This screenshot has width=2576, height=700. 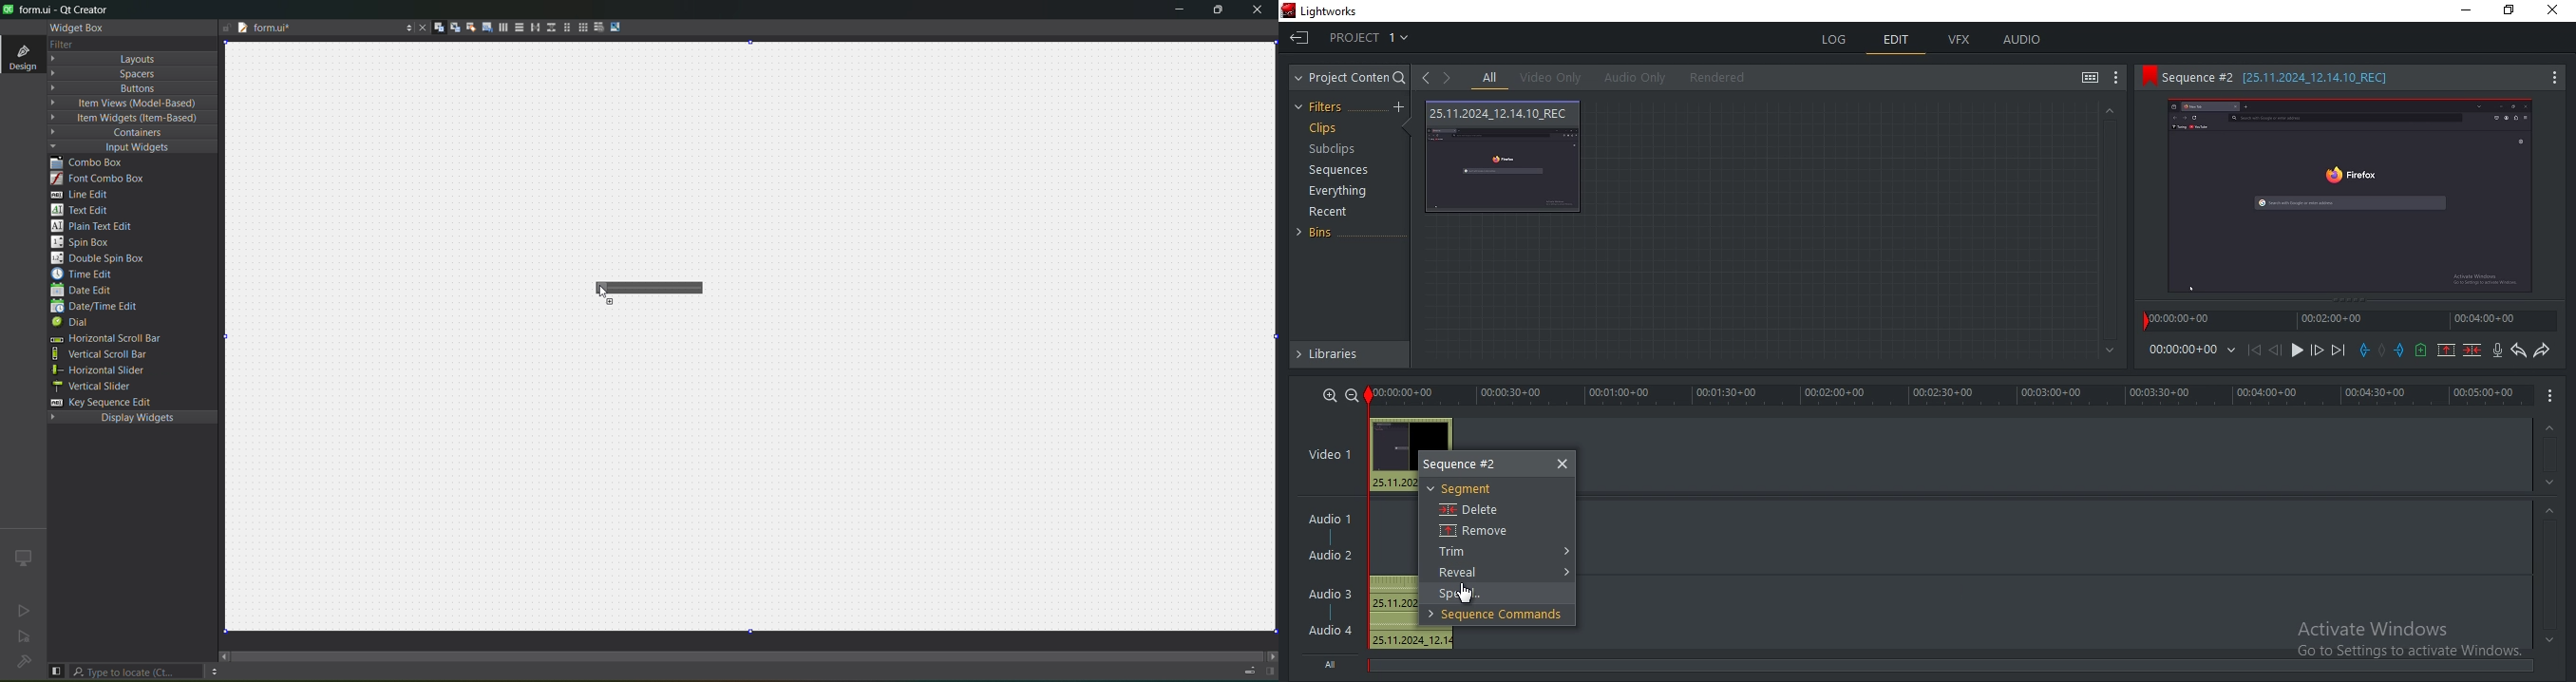 What do you see at coordinates (1270, 654) in the screenshot?
I see `move right` at bounding box center [1270, 654].